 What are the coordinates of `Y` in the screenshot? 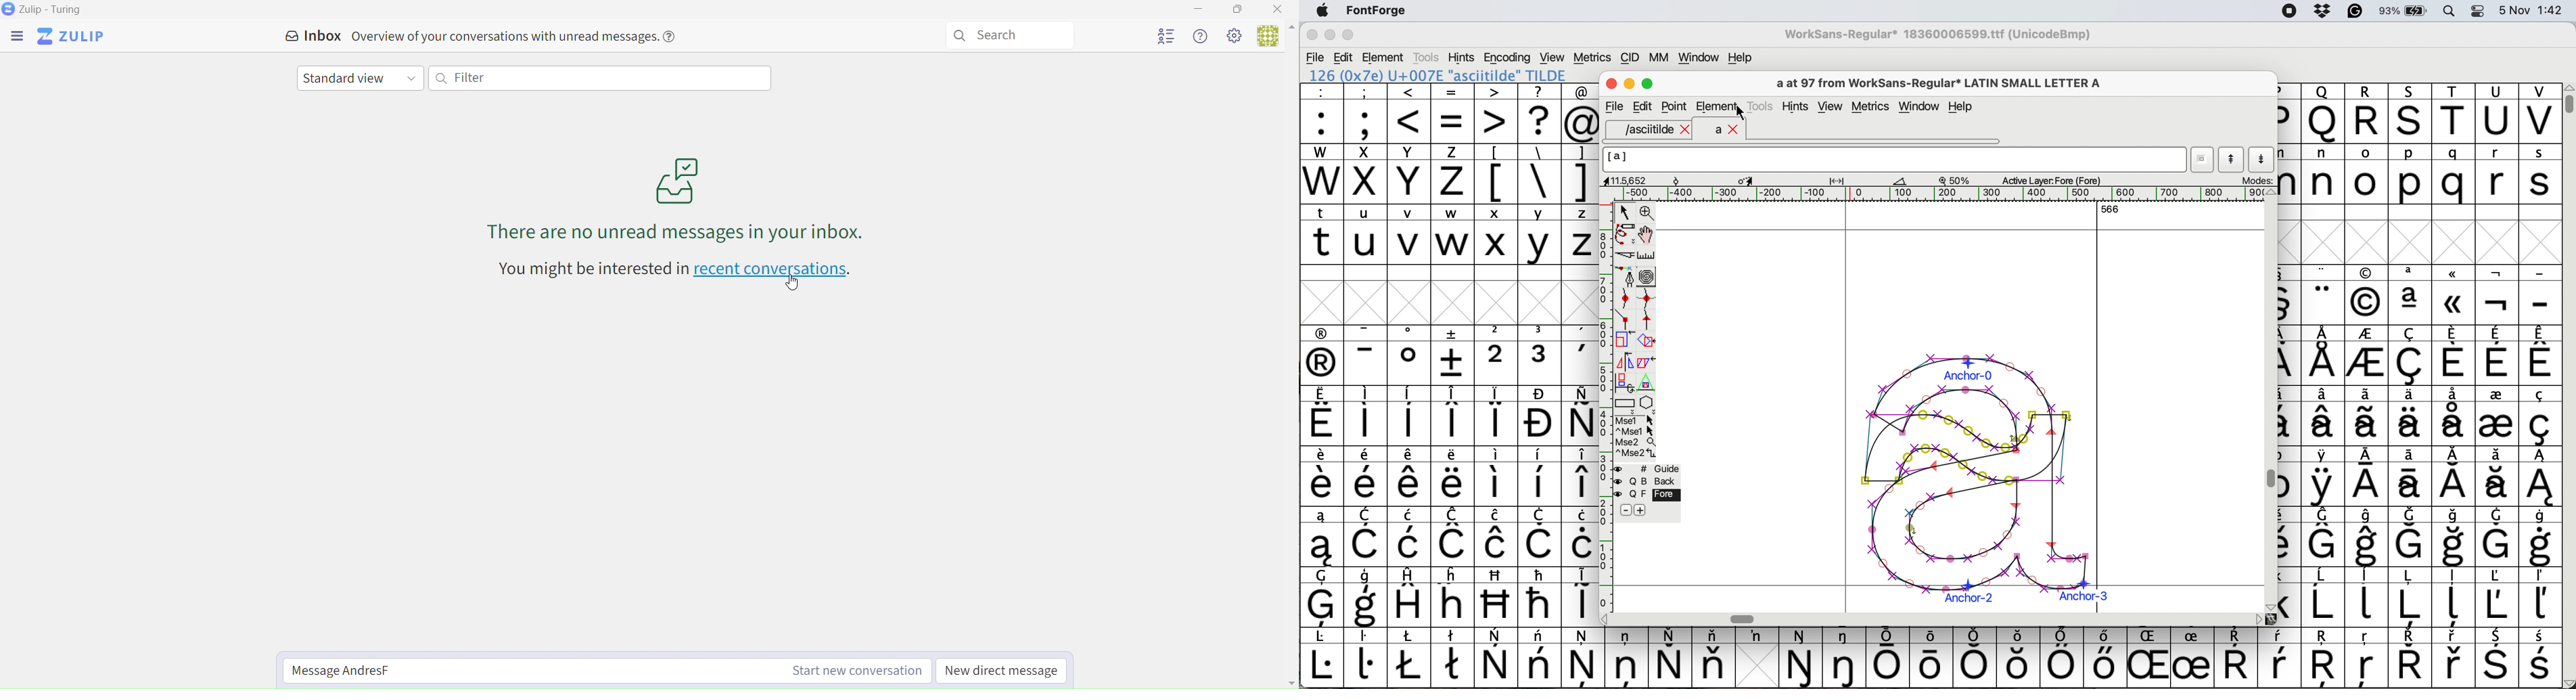 It's located at (1410, 174).